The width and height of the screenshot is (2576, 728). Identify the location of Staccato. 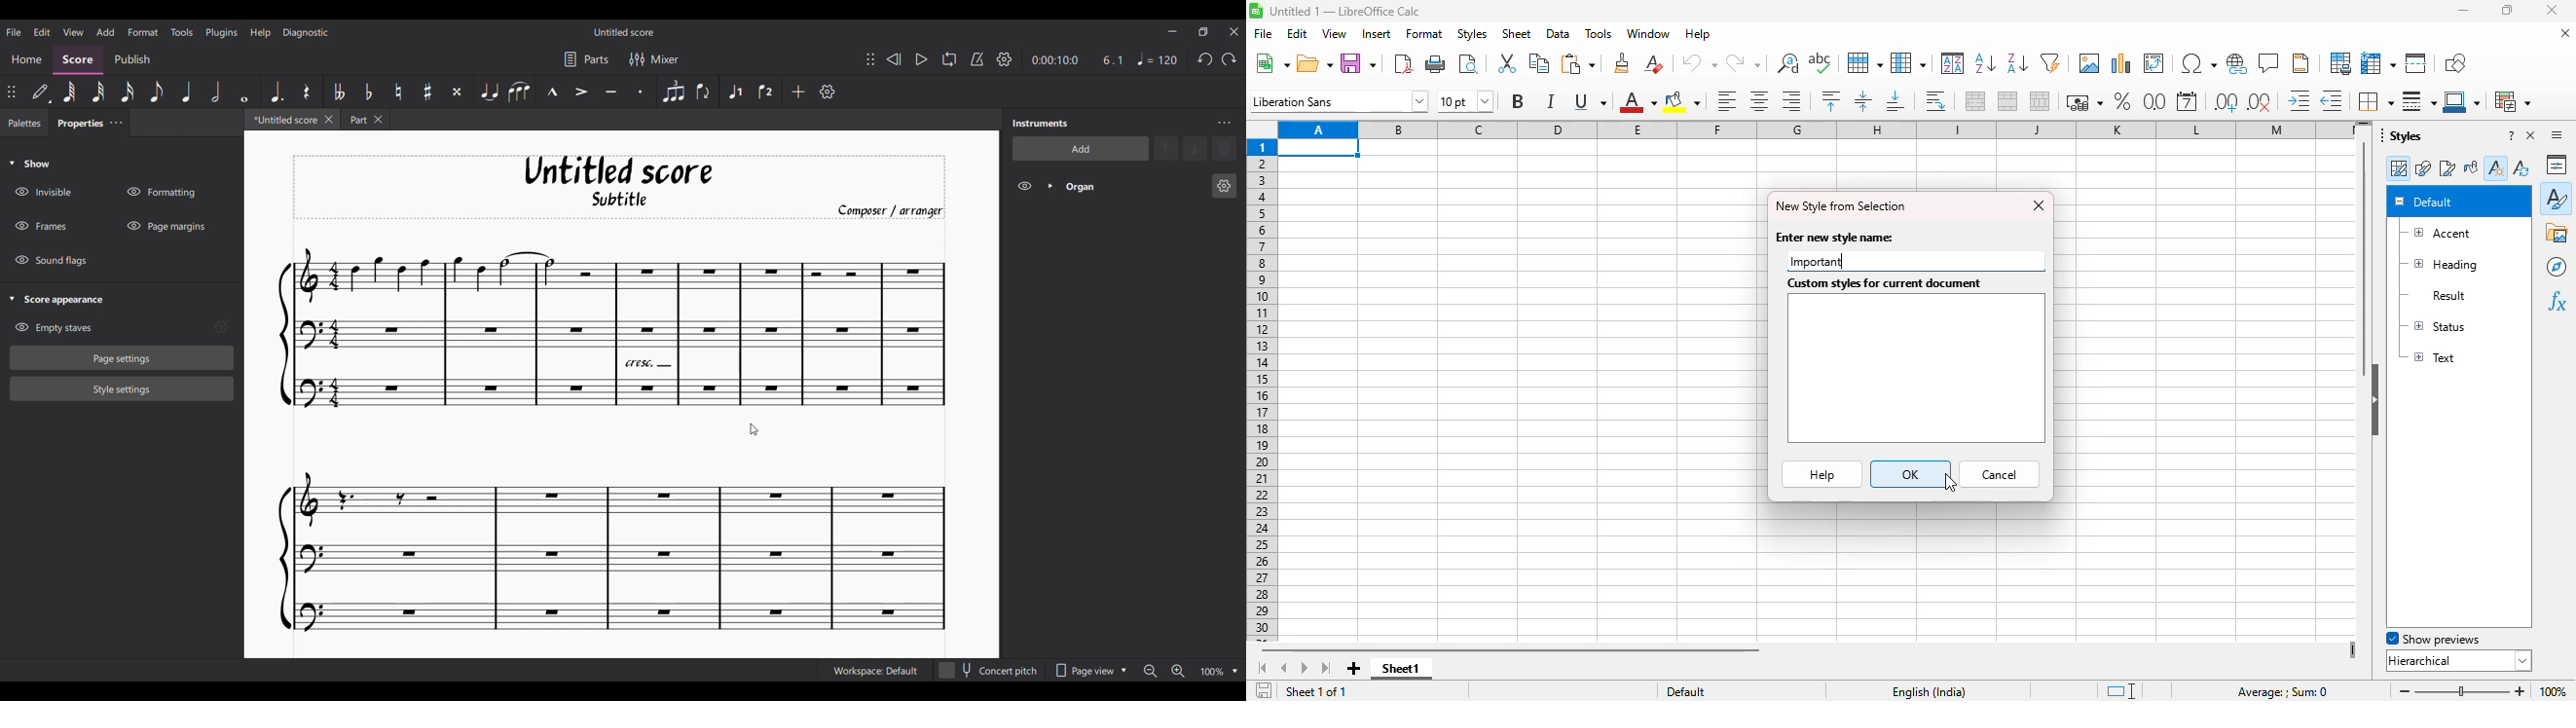
(643, 92).